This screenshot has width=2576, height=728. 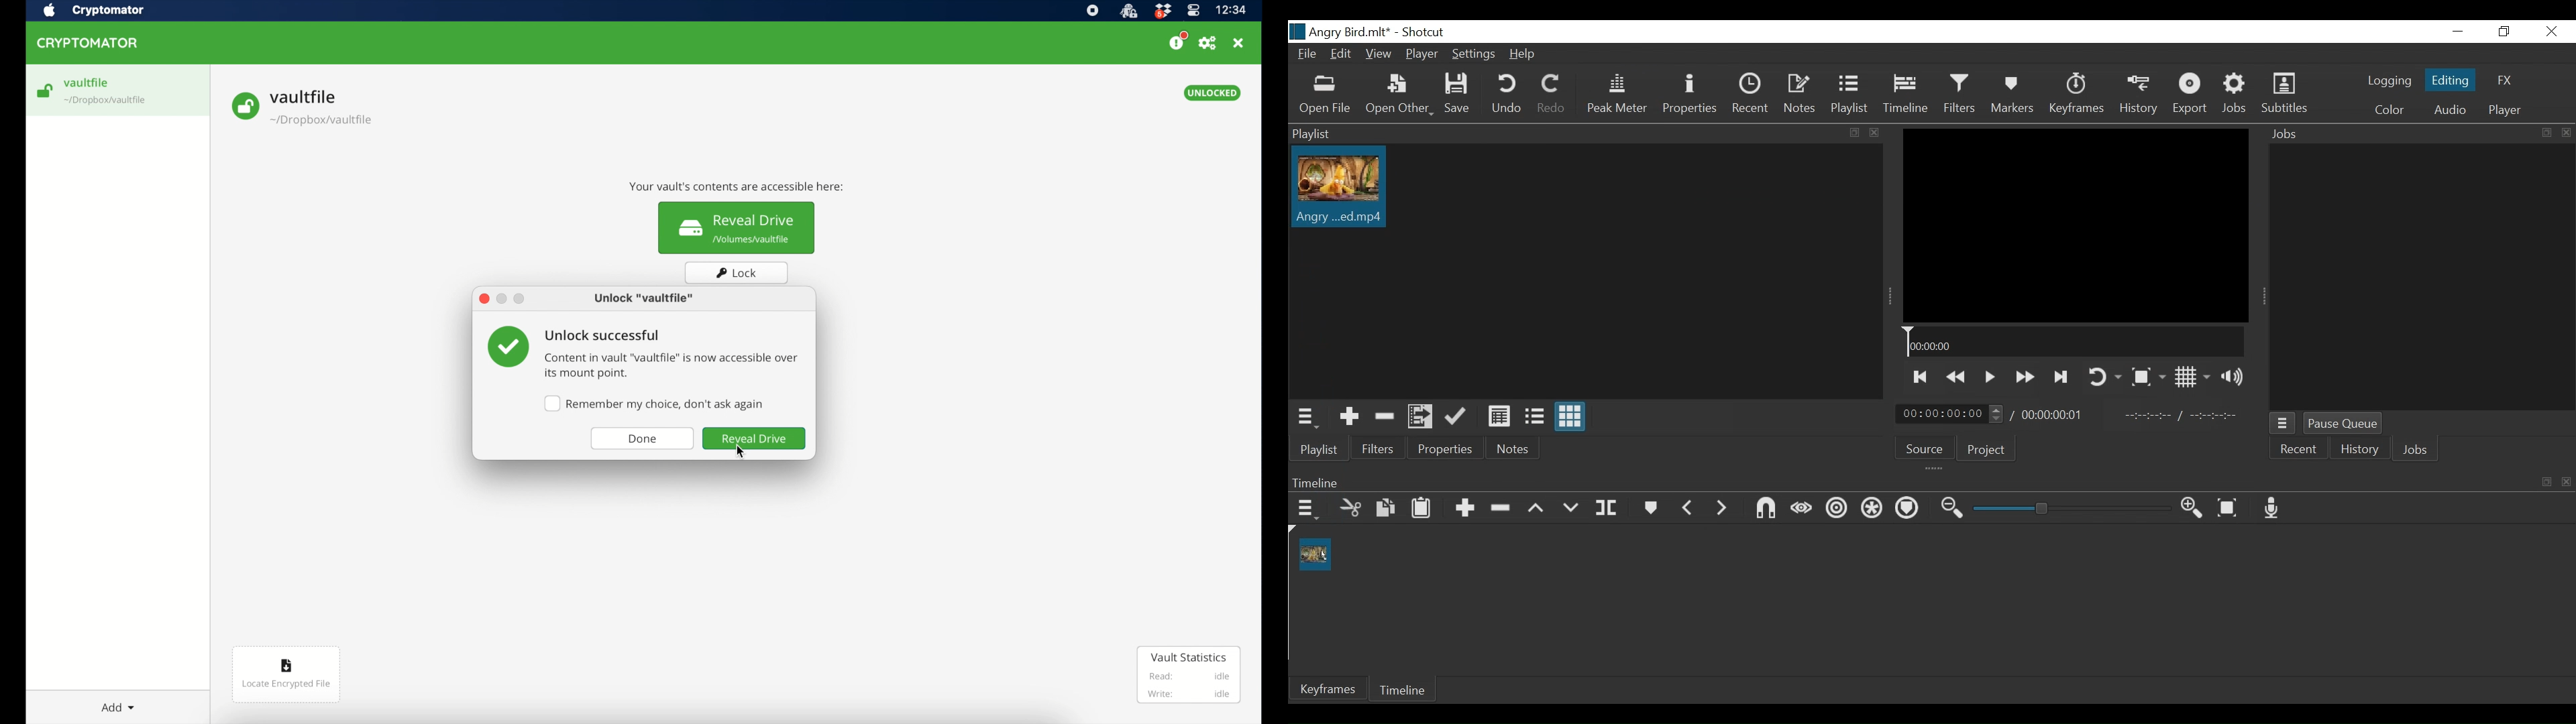 I want to click on Notes, so click(x=1800, y=95).